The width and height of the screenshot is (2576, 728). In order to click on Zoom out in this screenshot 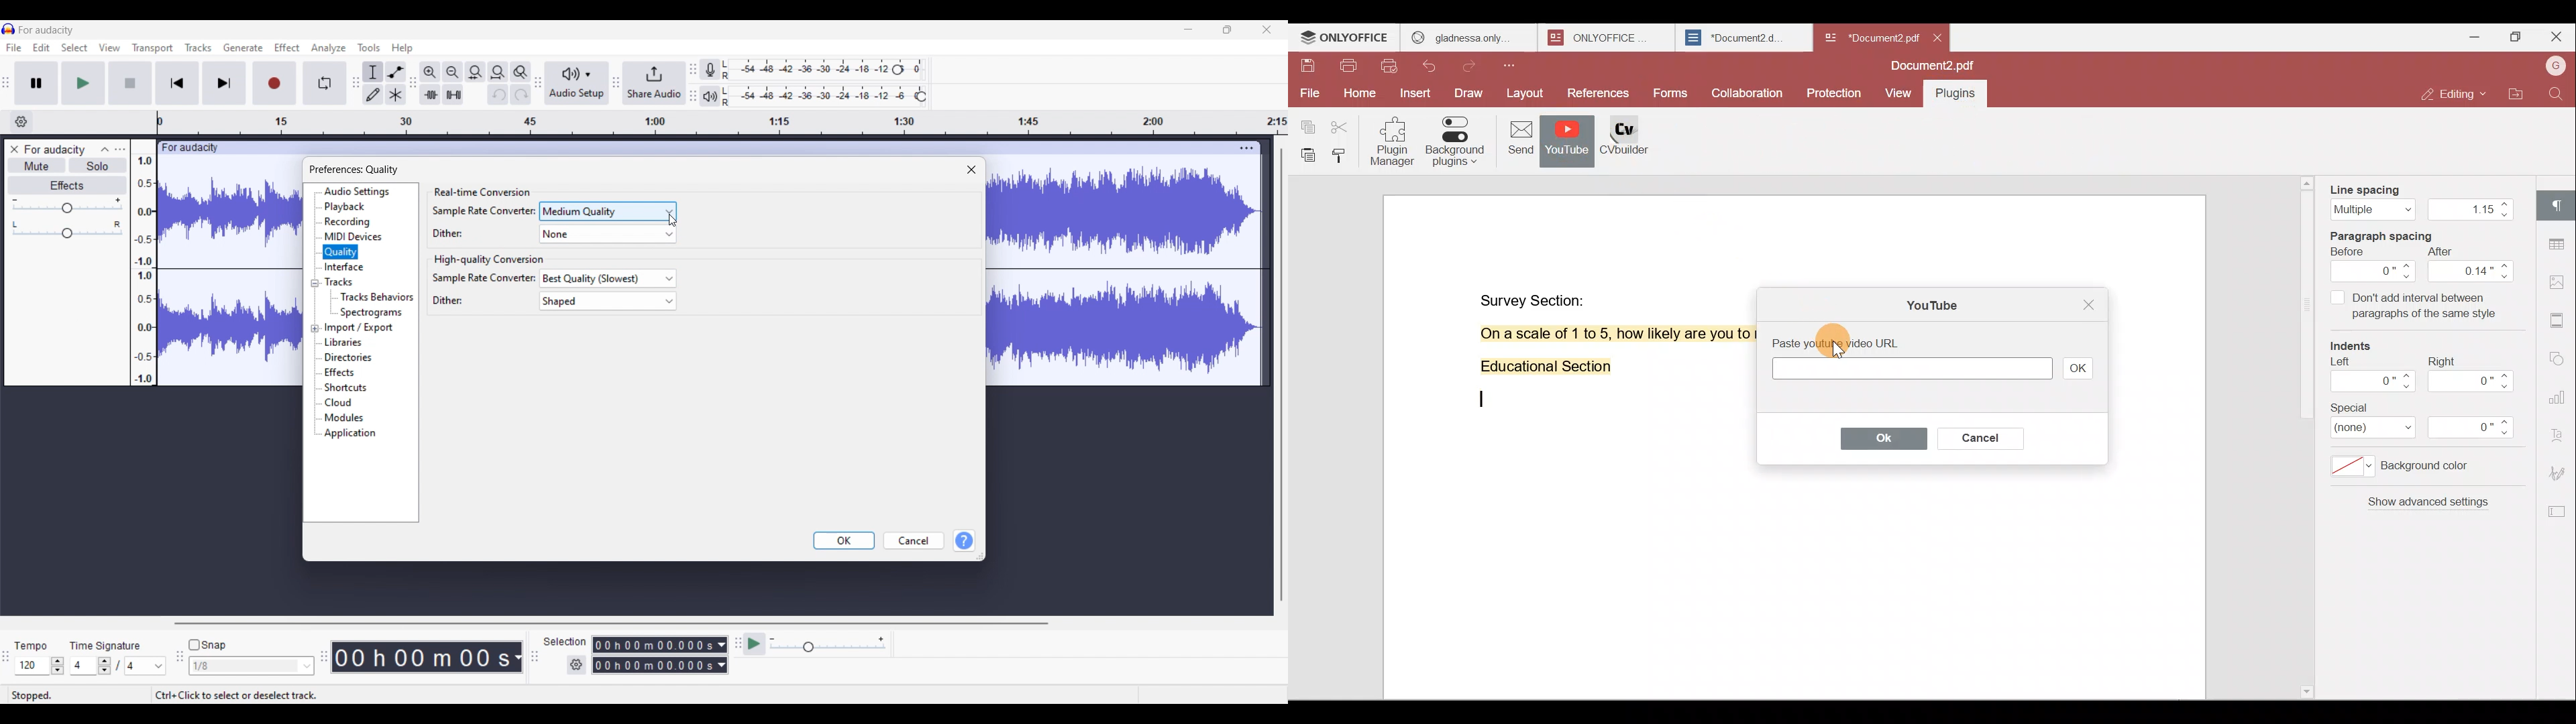, I will do `click(453, 72)`.